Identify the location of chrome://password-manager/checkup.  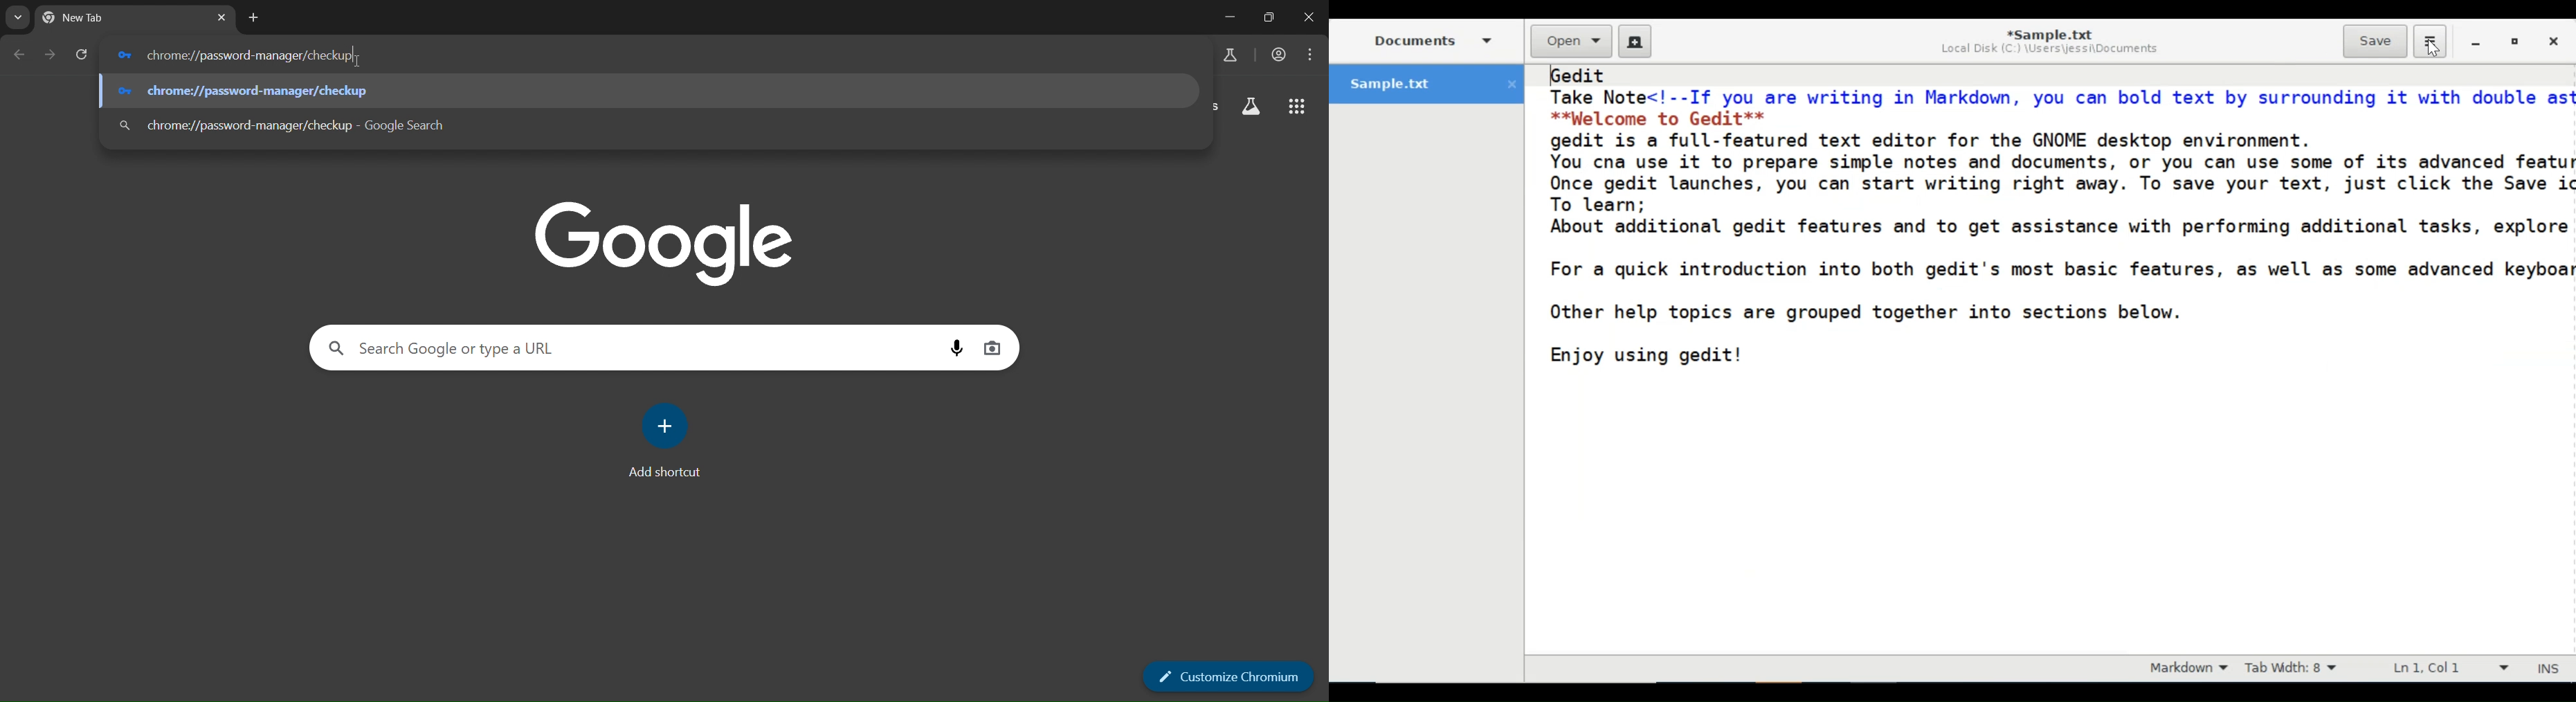
(251, 55).